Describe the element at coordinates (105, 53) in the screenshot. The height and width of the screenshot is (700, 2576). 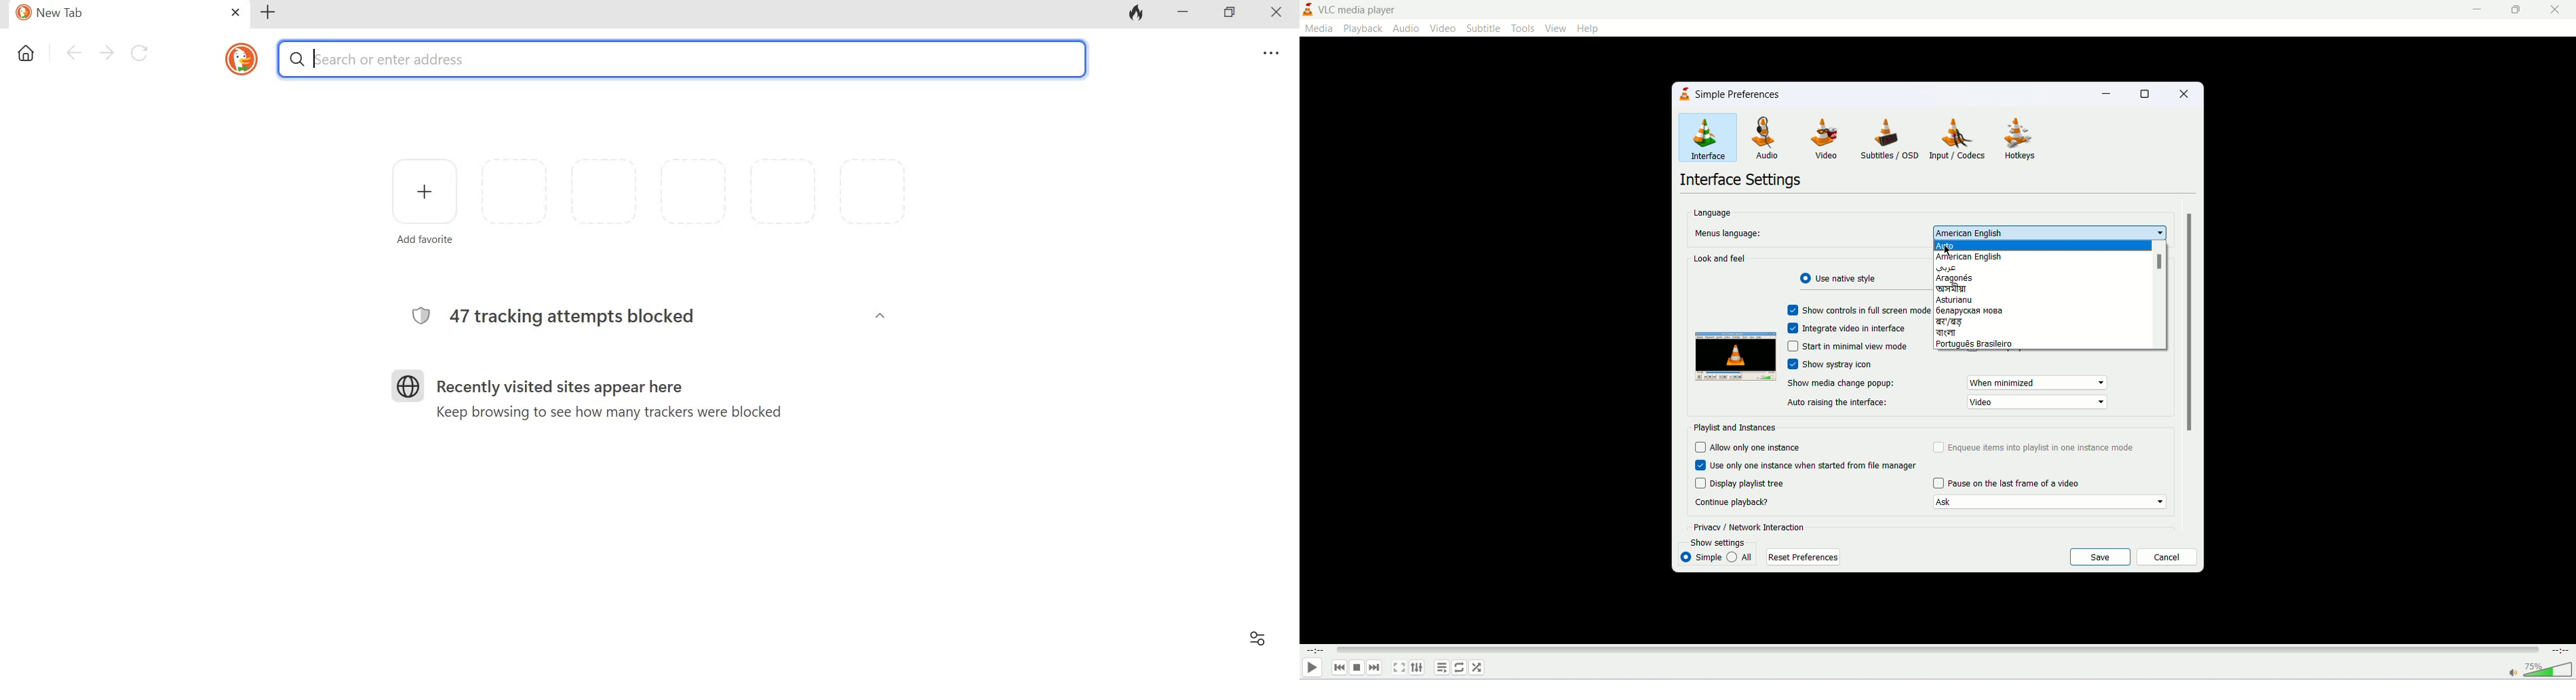
I see `Go forward one pafe` at that location.